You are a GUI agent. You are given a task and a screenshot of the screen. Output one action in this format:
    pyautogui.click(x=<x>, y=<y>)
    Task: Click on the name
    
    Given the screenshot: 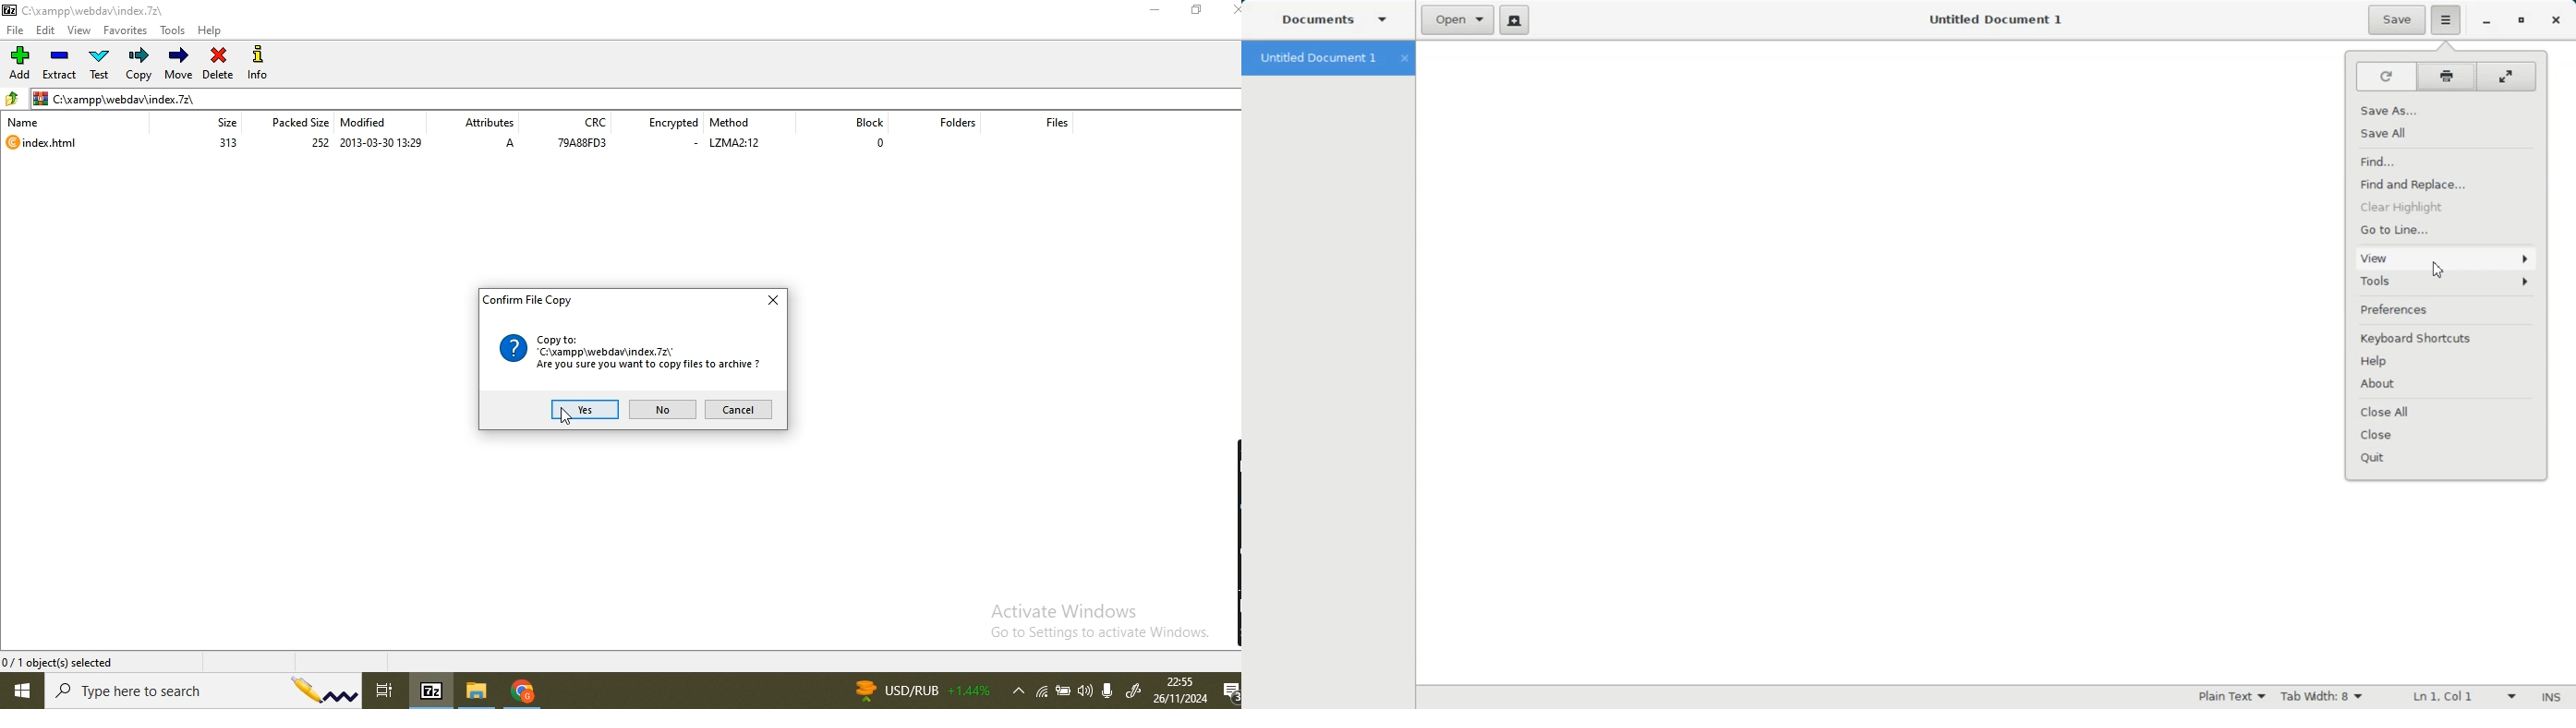 What is the action you would take?
    pyautogui.click(x=25, y=122)
    